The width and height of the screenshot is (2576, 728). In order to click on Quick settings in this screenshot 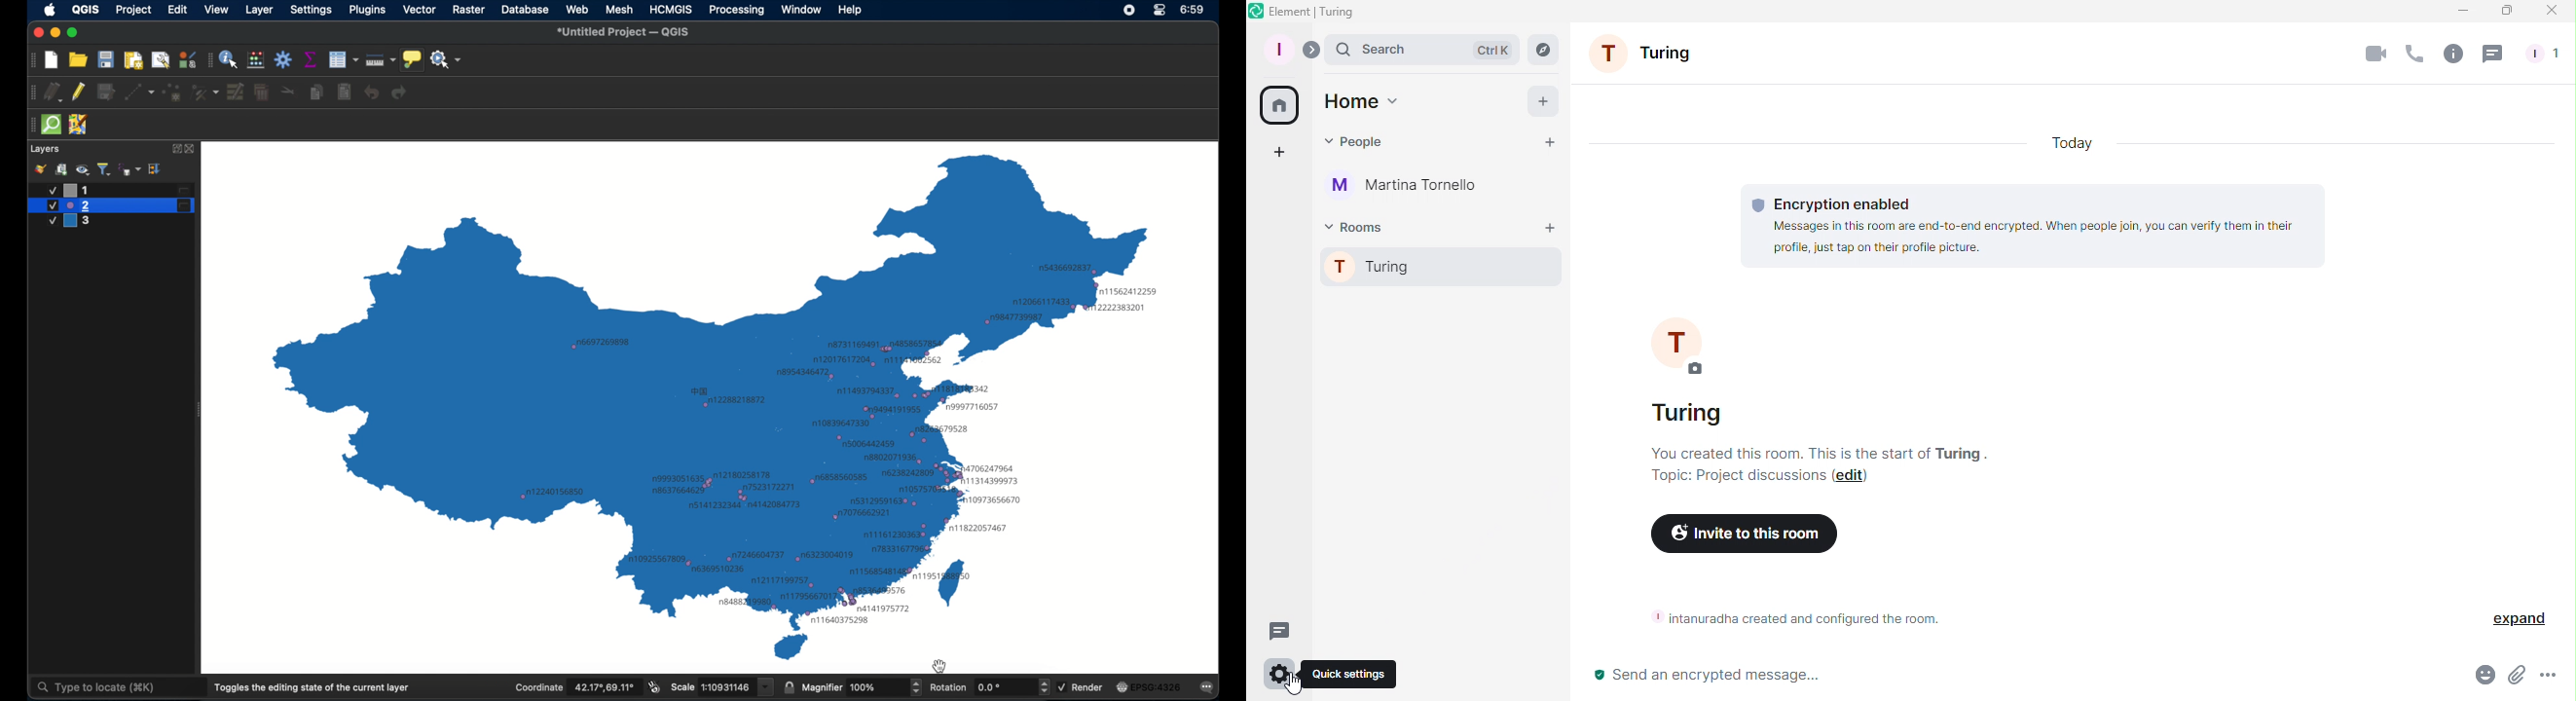, I will do `click(1280, 678)`.